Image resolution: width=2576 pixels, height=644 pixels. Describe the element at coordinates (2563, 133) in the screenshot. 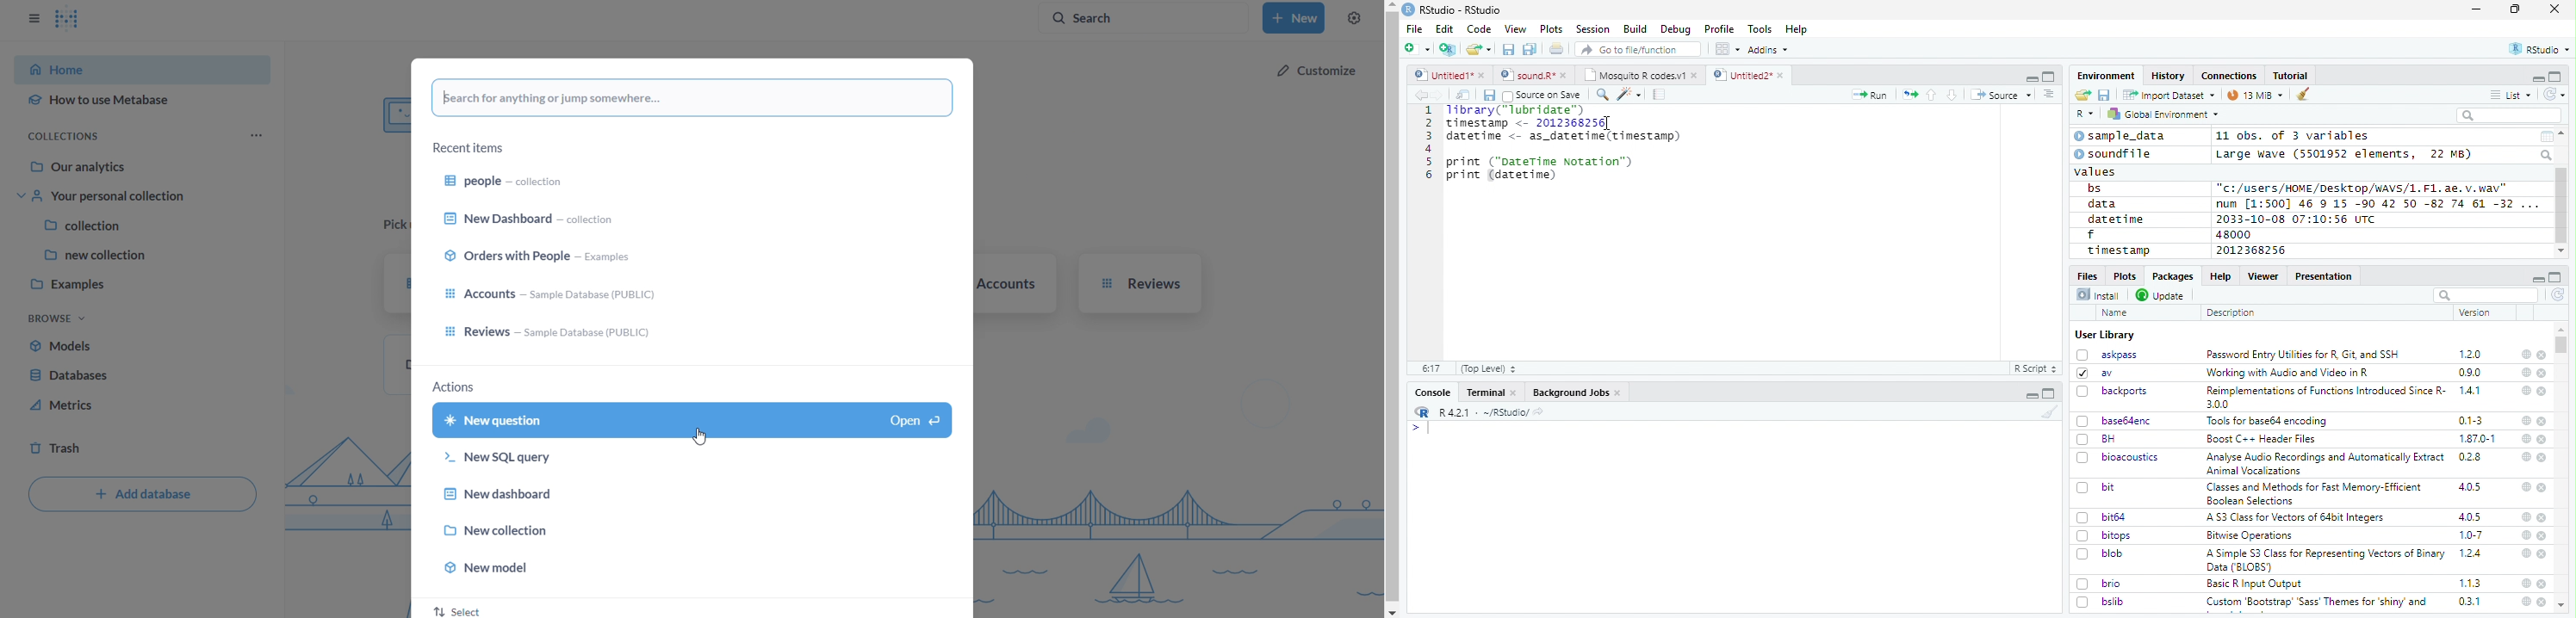

I see `scroll up` at that location.